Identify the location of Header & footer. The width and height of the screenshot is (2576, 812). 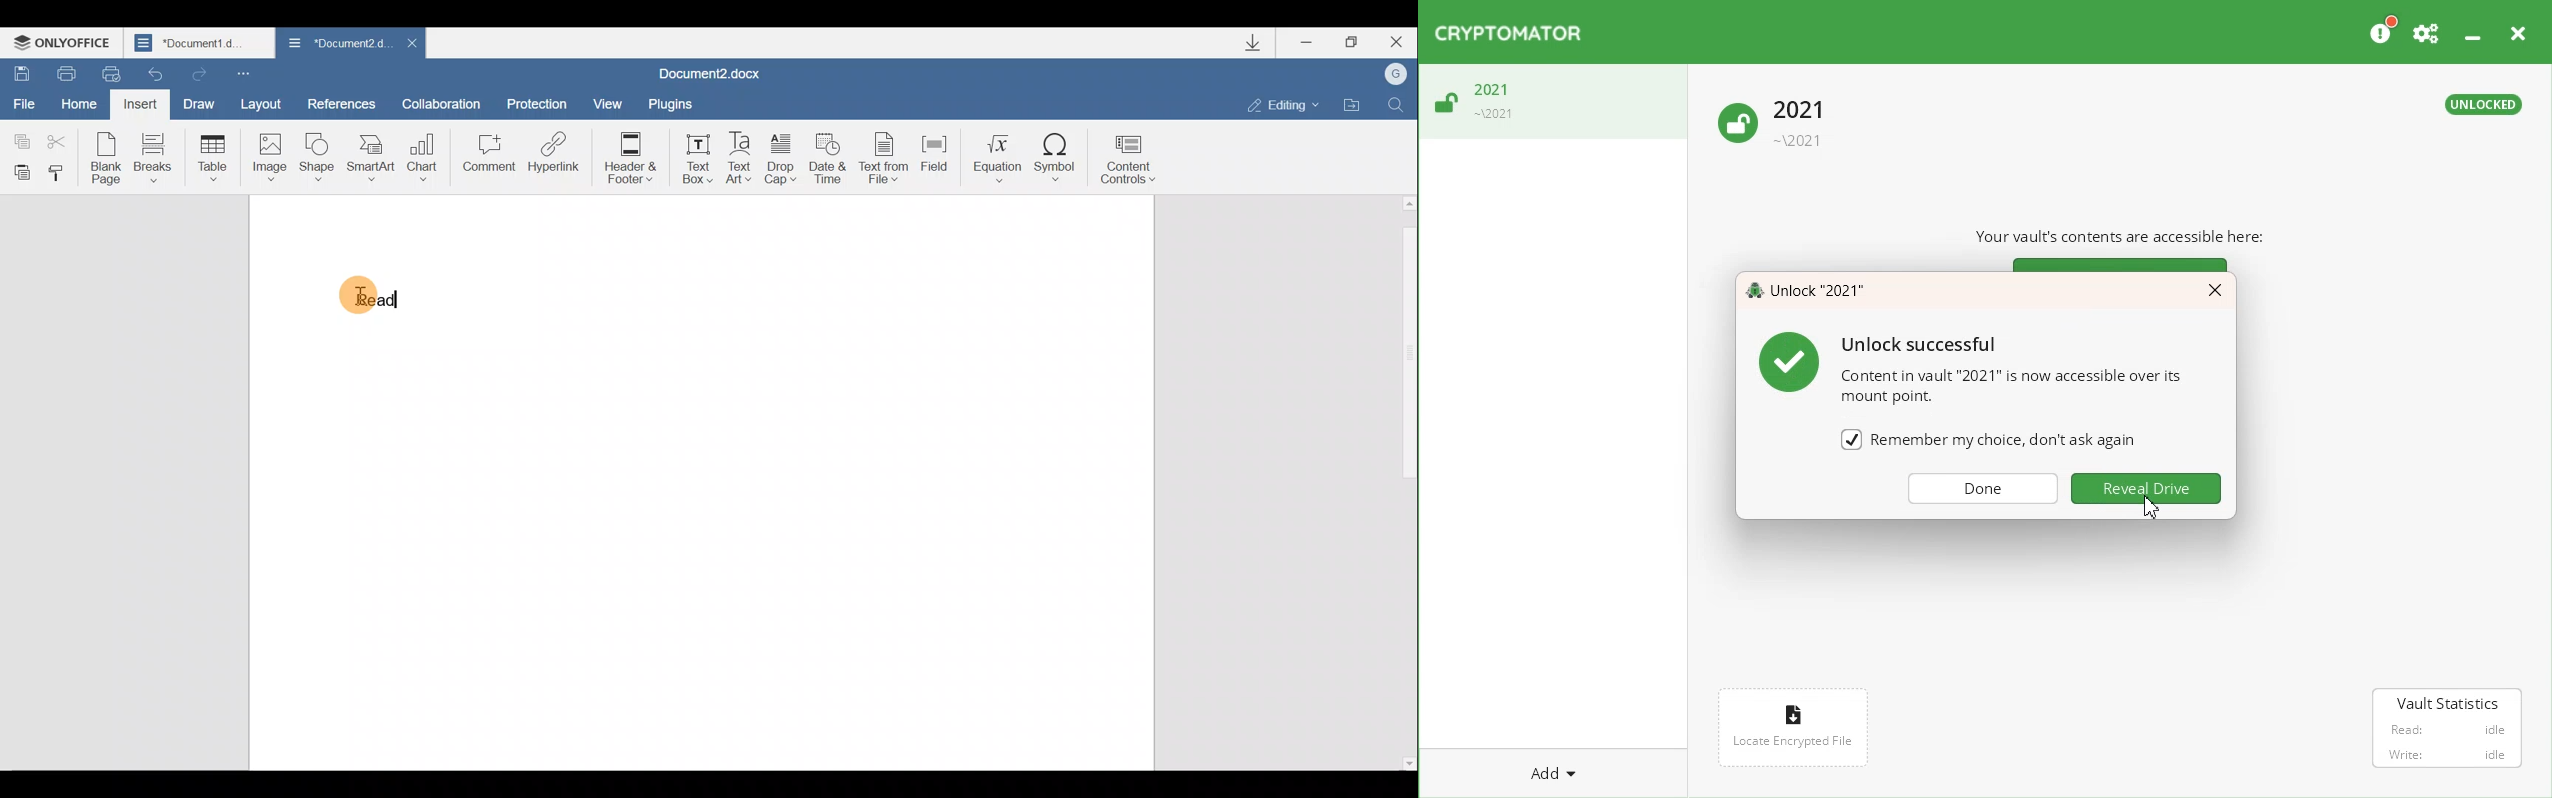
(635, 158).